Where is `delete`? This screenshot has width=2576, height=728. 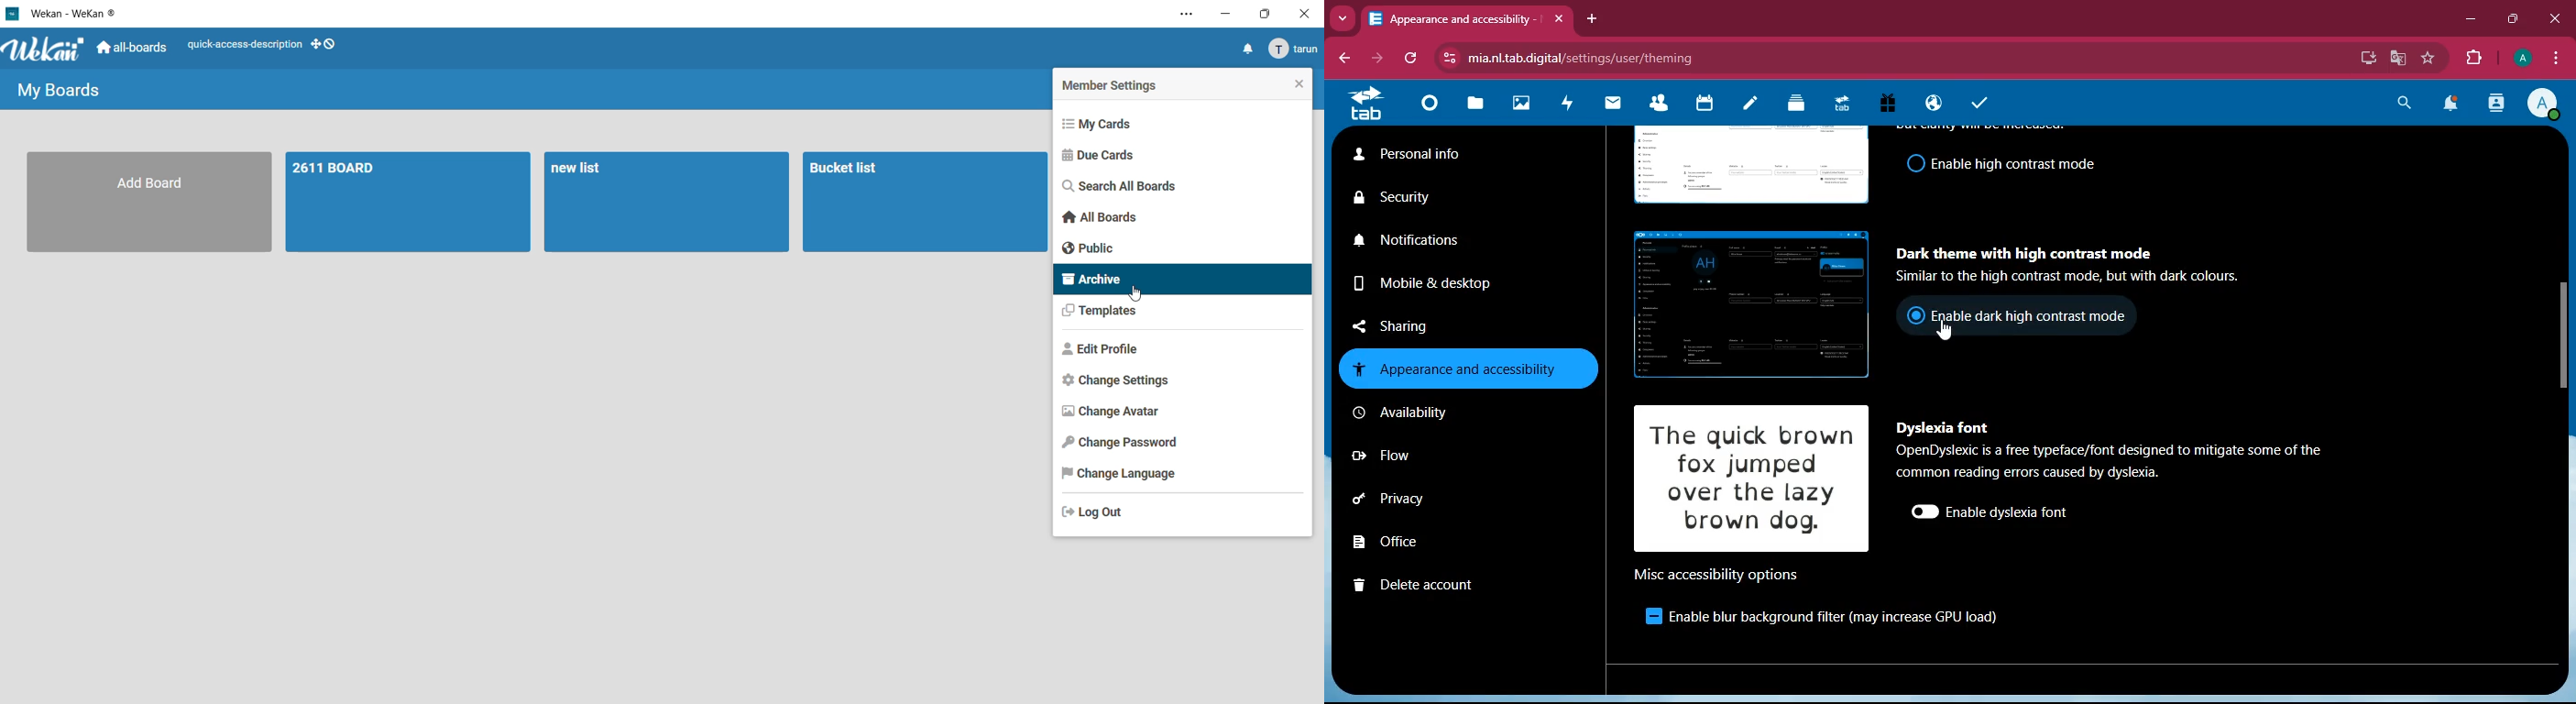 delete is located at coordinates (1431, 582).